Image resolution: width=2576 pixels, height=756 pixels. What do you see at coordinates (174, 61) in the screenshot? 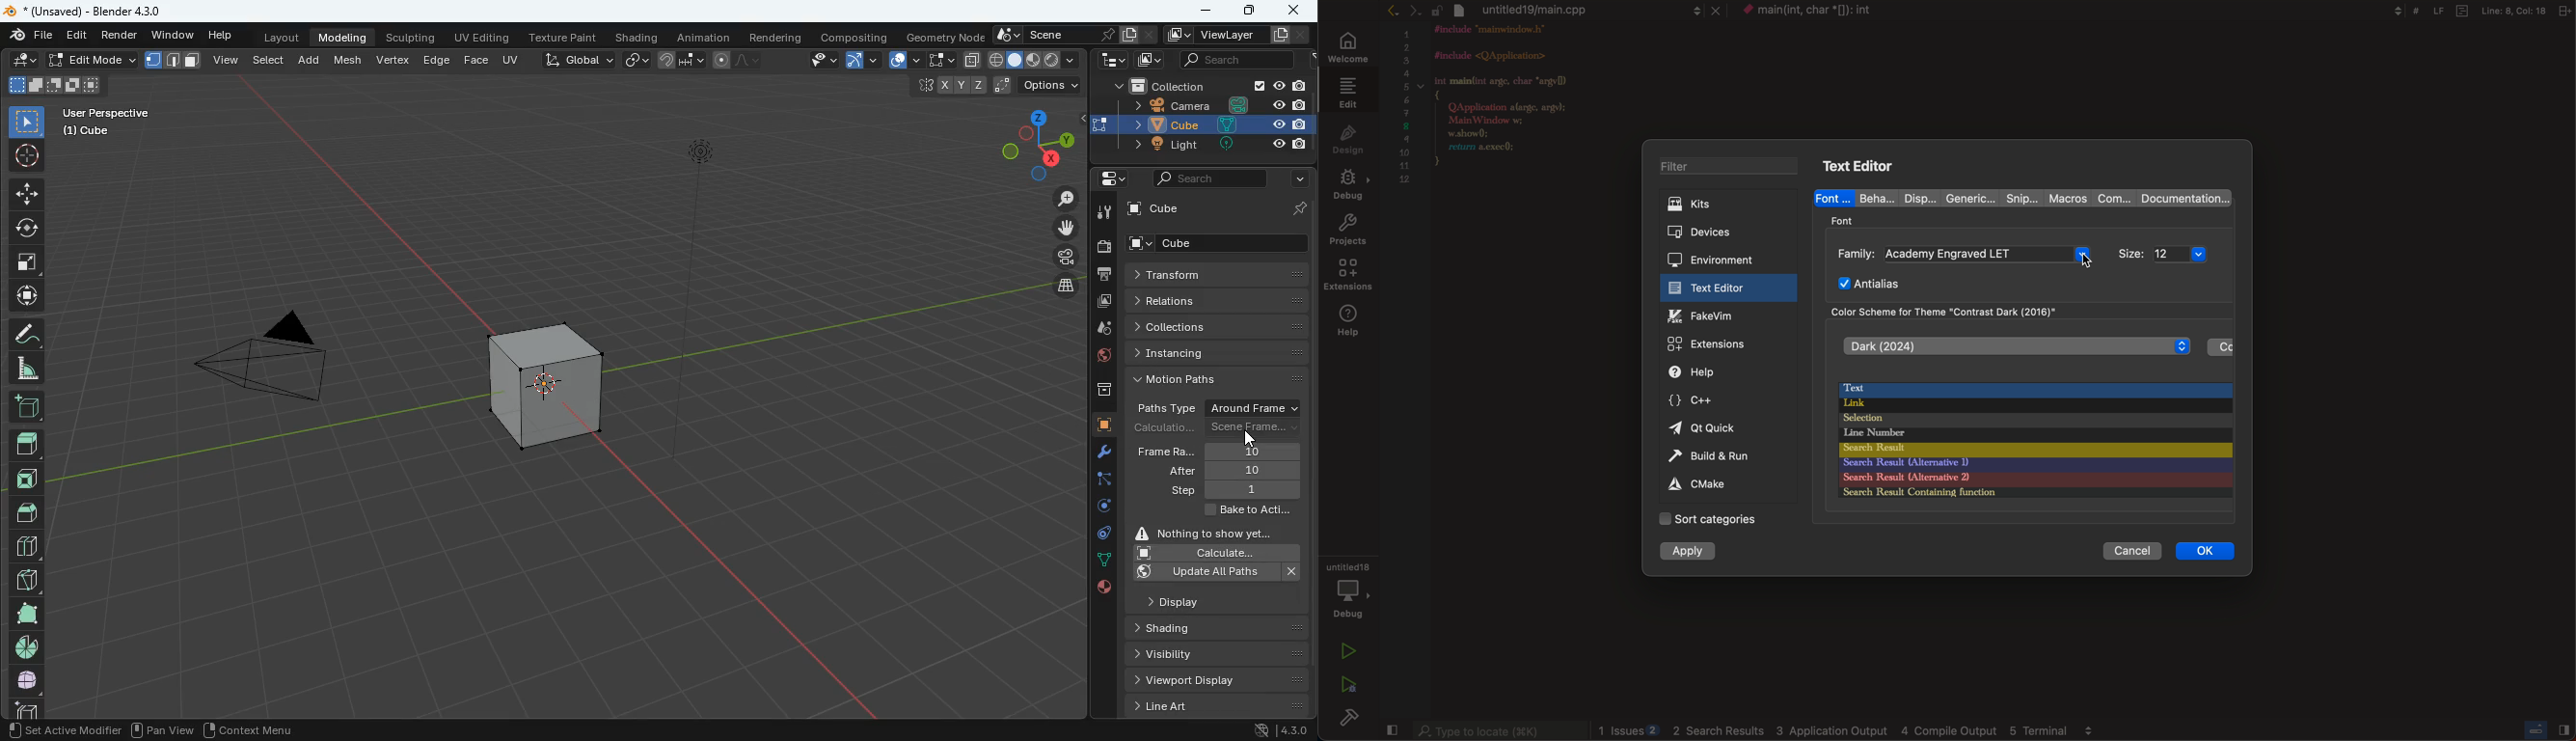
I see `perks` at bounding box center [174, 61].